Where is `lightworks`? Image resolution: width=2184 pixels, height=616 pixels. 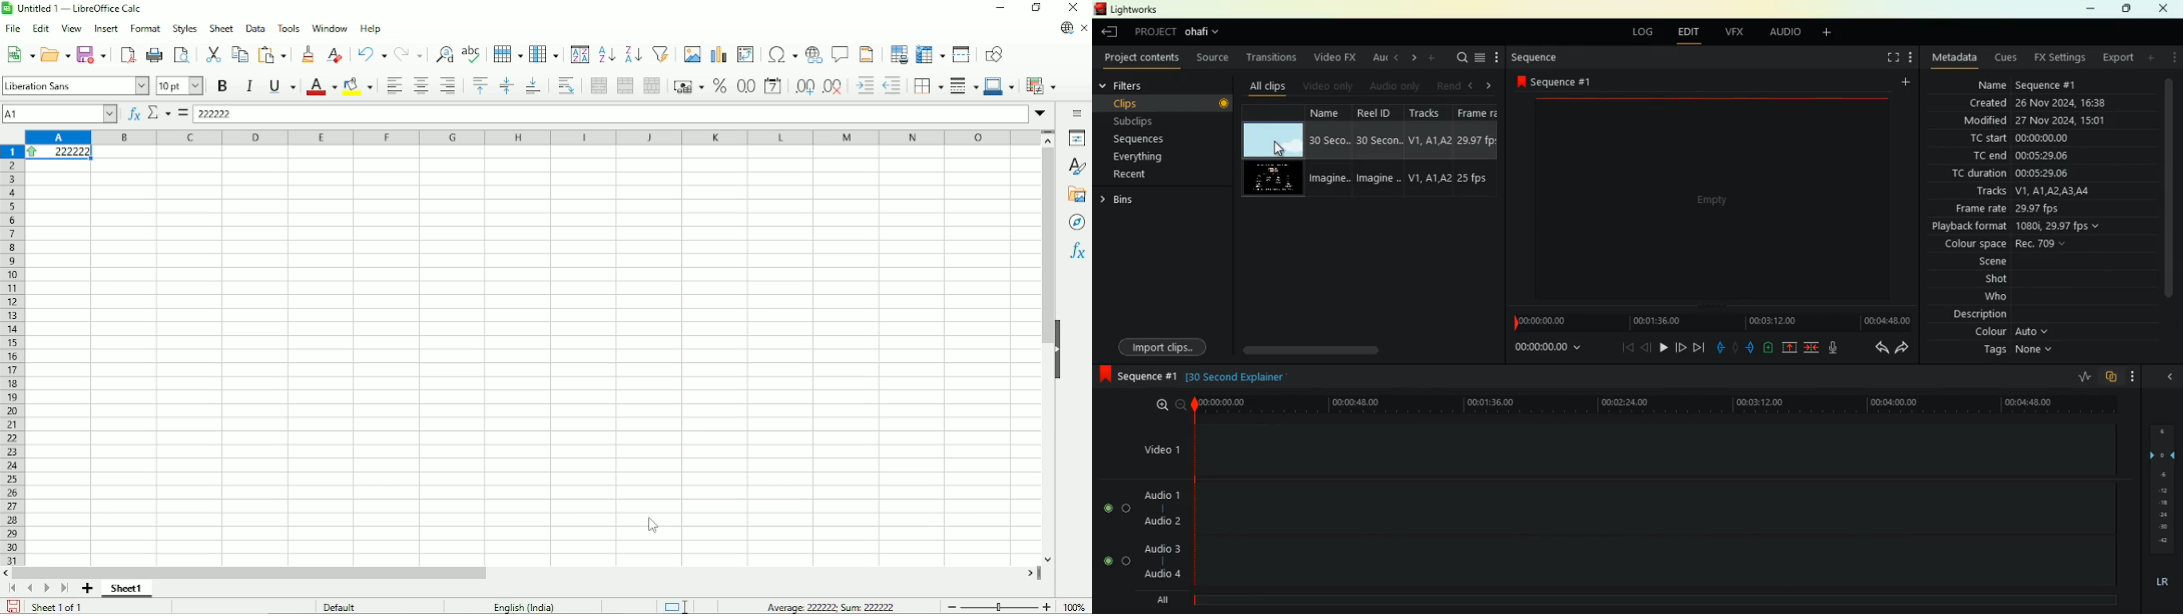
lightworks is located at coordinates (1126, 10).